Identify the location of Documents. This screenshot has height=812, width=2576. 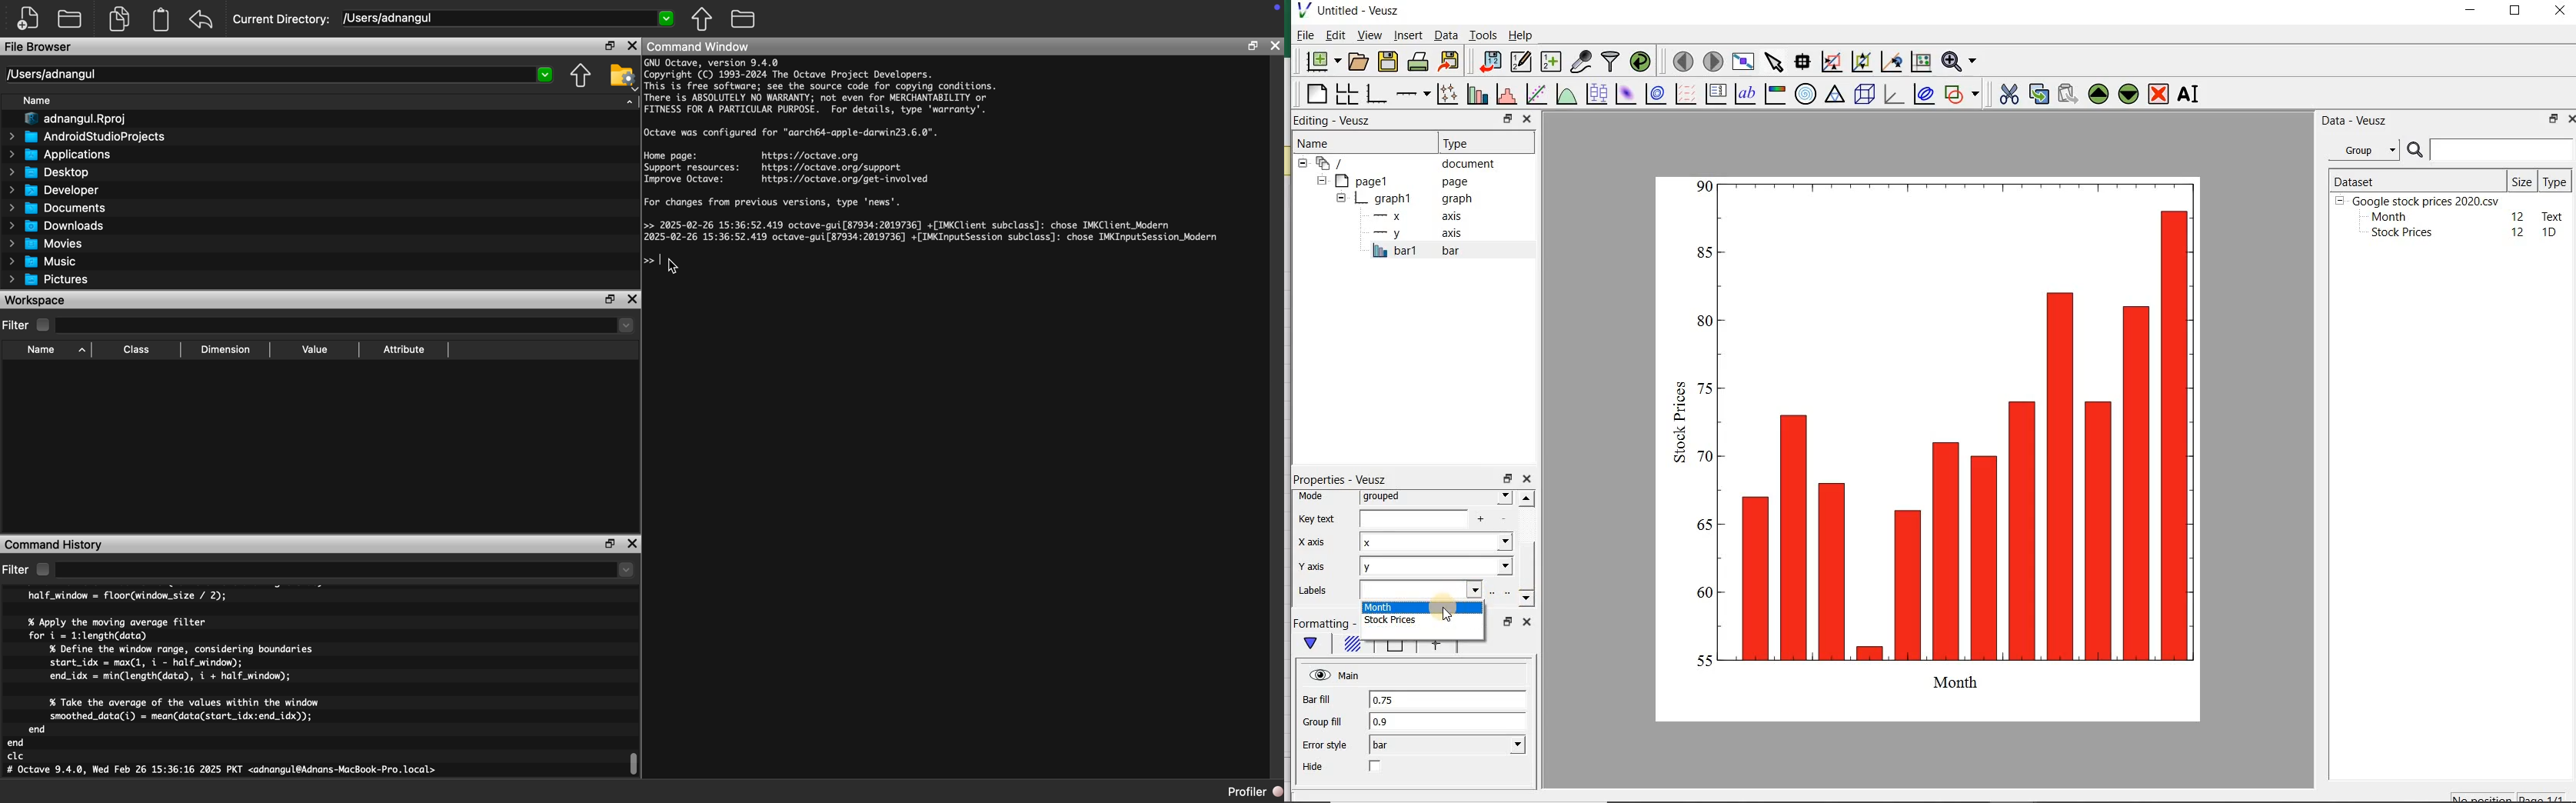
(59, 209).